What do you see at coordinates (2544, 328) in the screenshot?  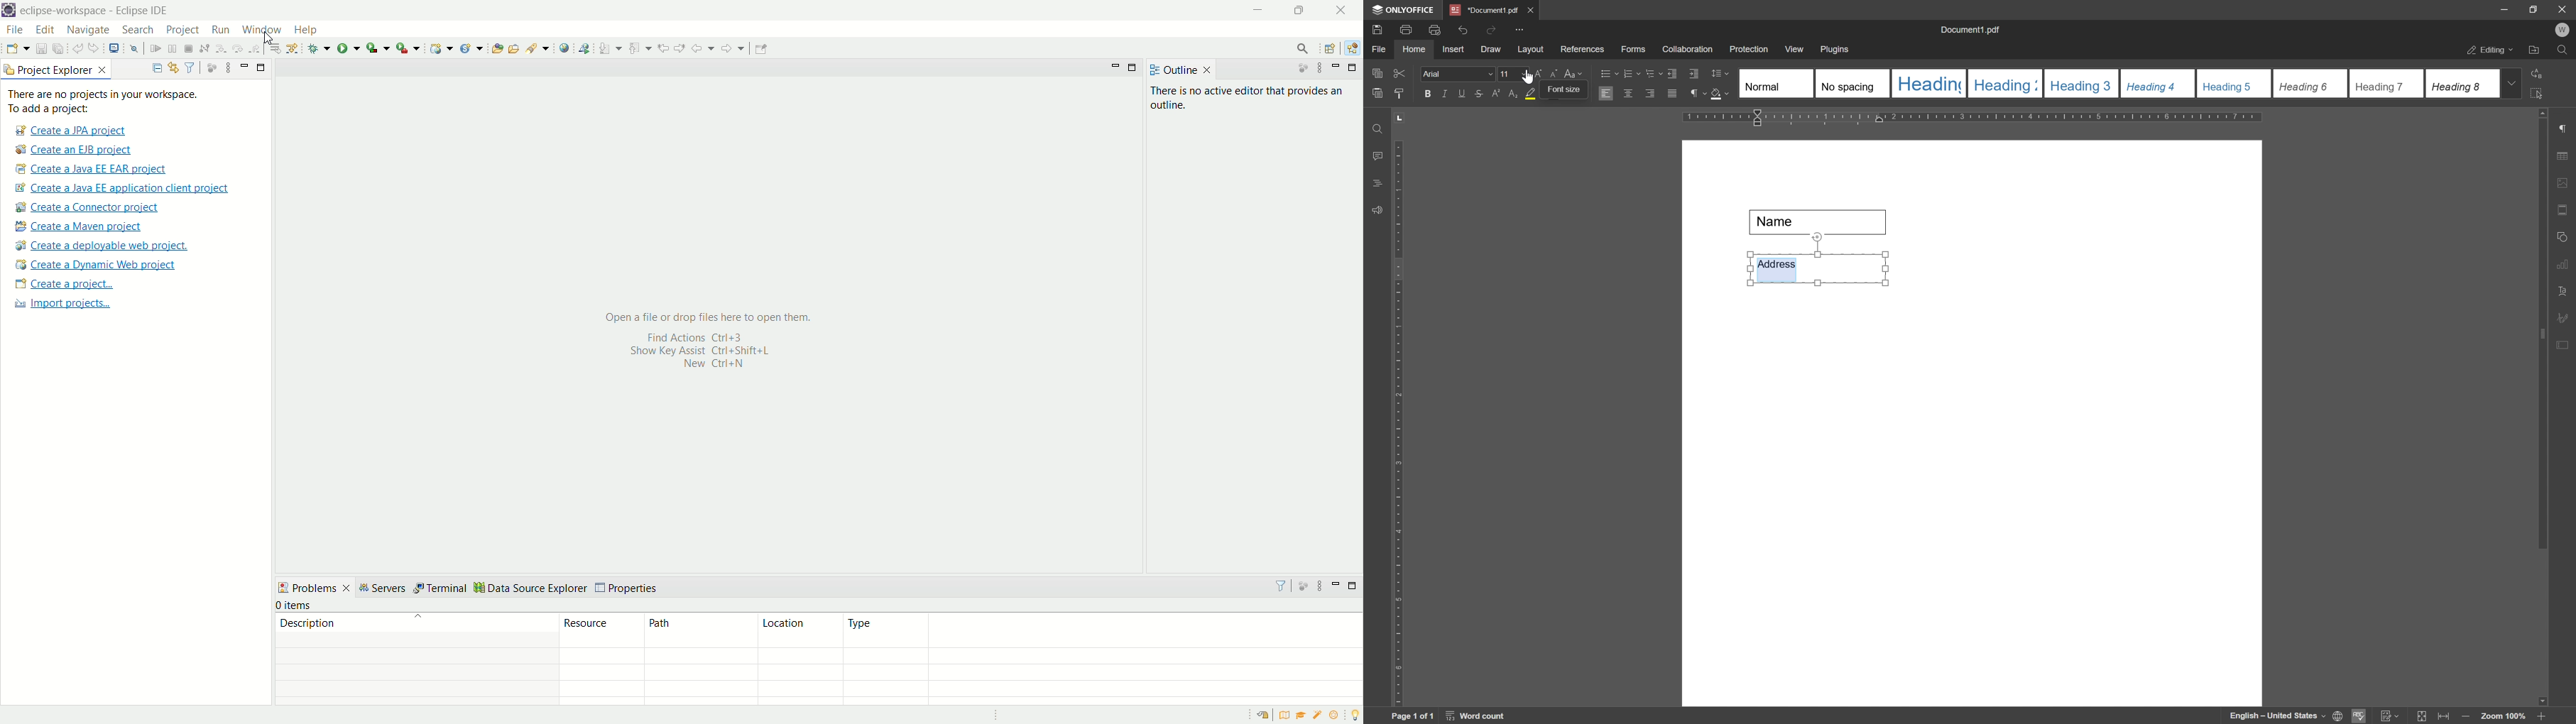 I see `scroll bar` at bounding box center [2544, 328].